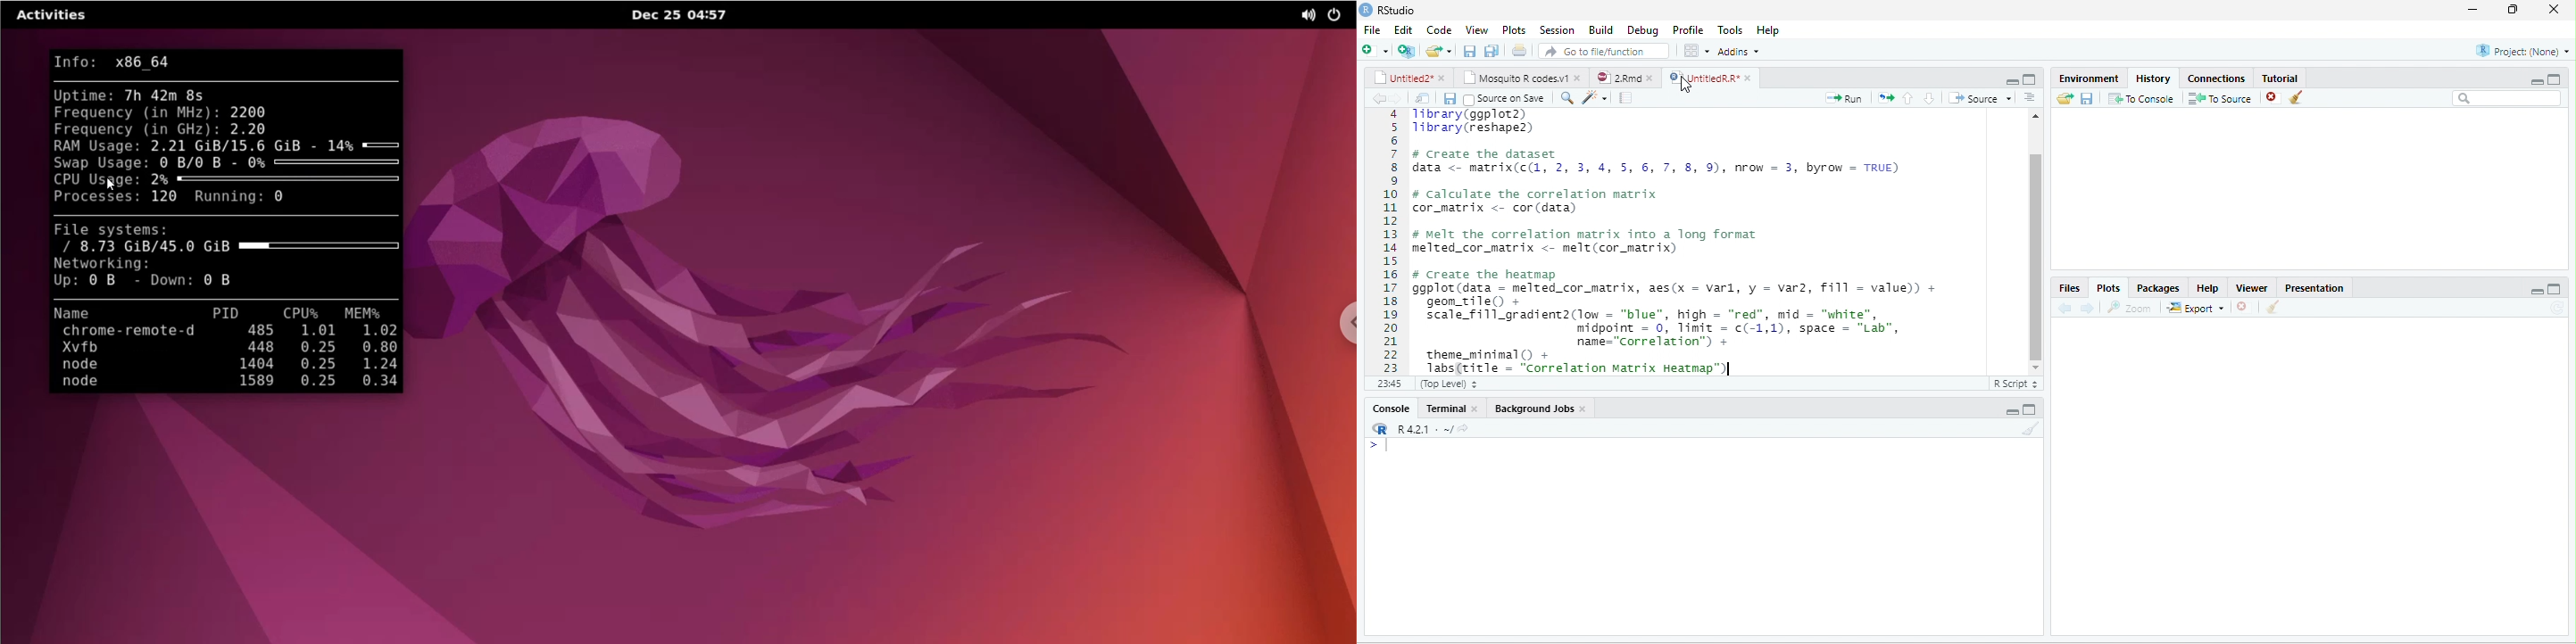 The width and height of the screenshot is (2576, 644). I want to click on files, so click(2068, 287).